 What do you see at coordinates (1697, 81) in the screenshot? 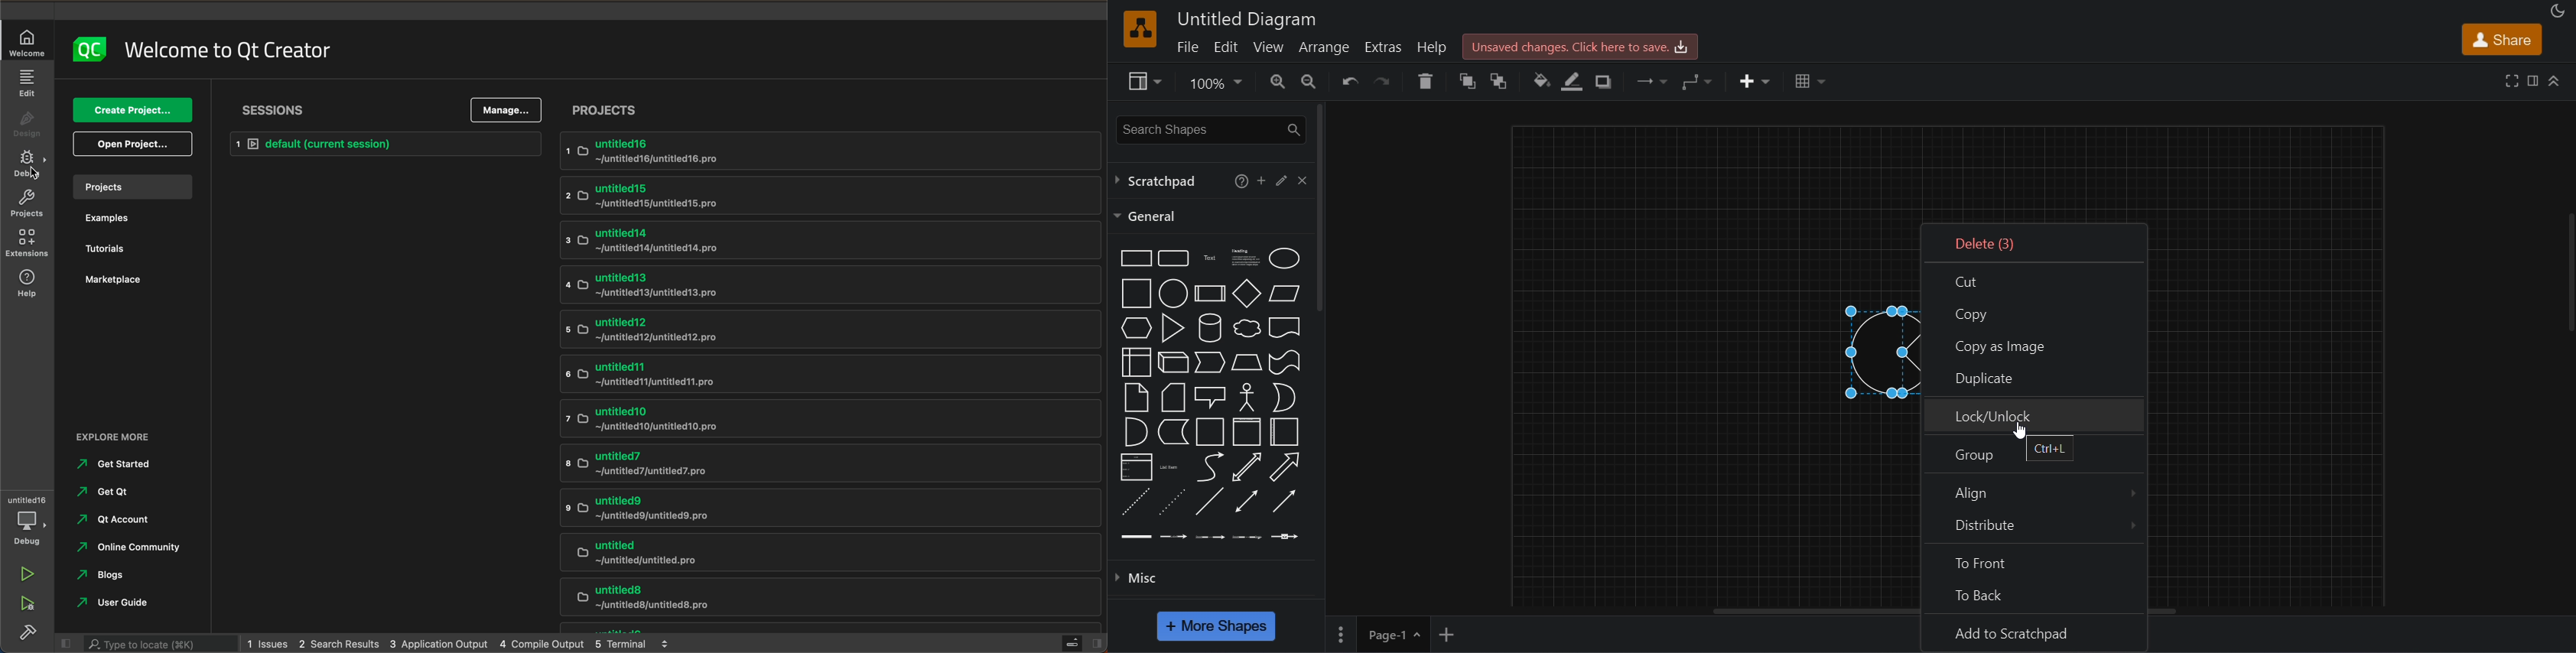
I see `waypoints` at bounding box center [1697, 81].